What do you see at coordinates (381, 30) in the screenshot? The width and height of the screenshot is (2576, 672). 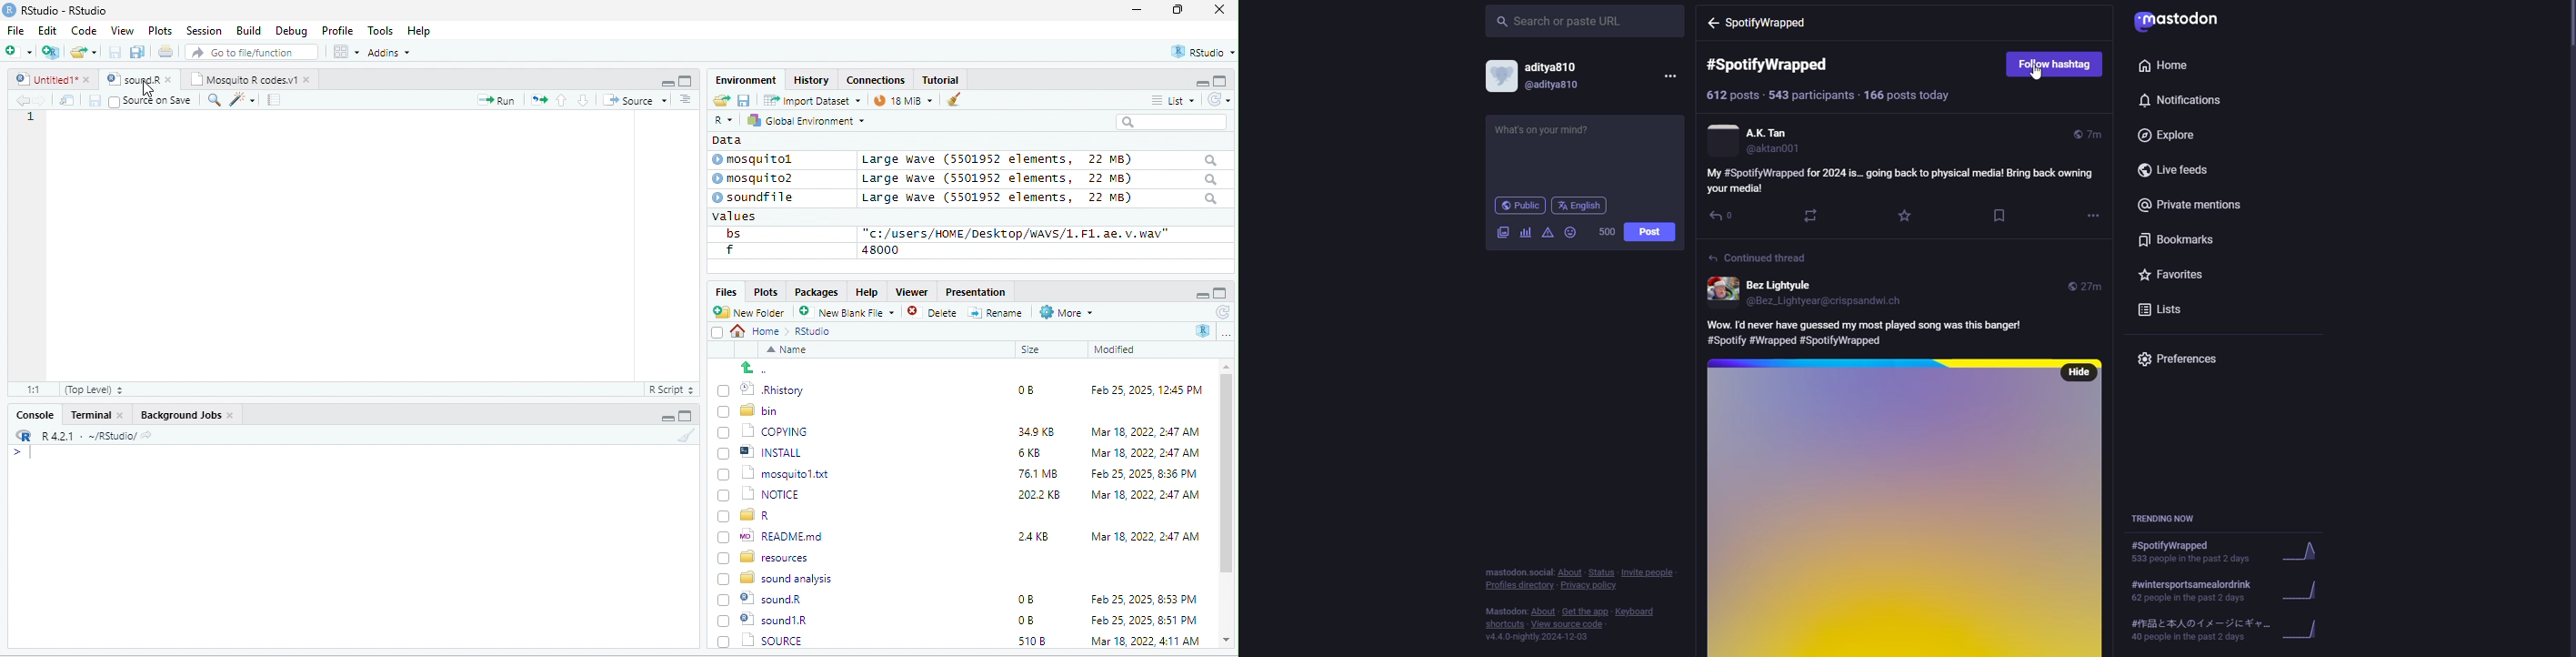 I see `Tools` at bounding box center [381, 30].